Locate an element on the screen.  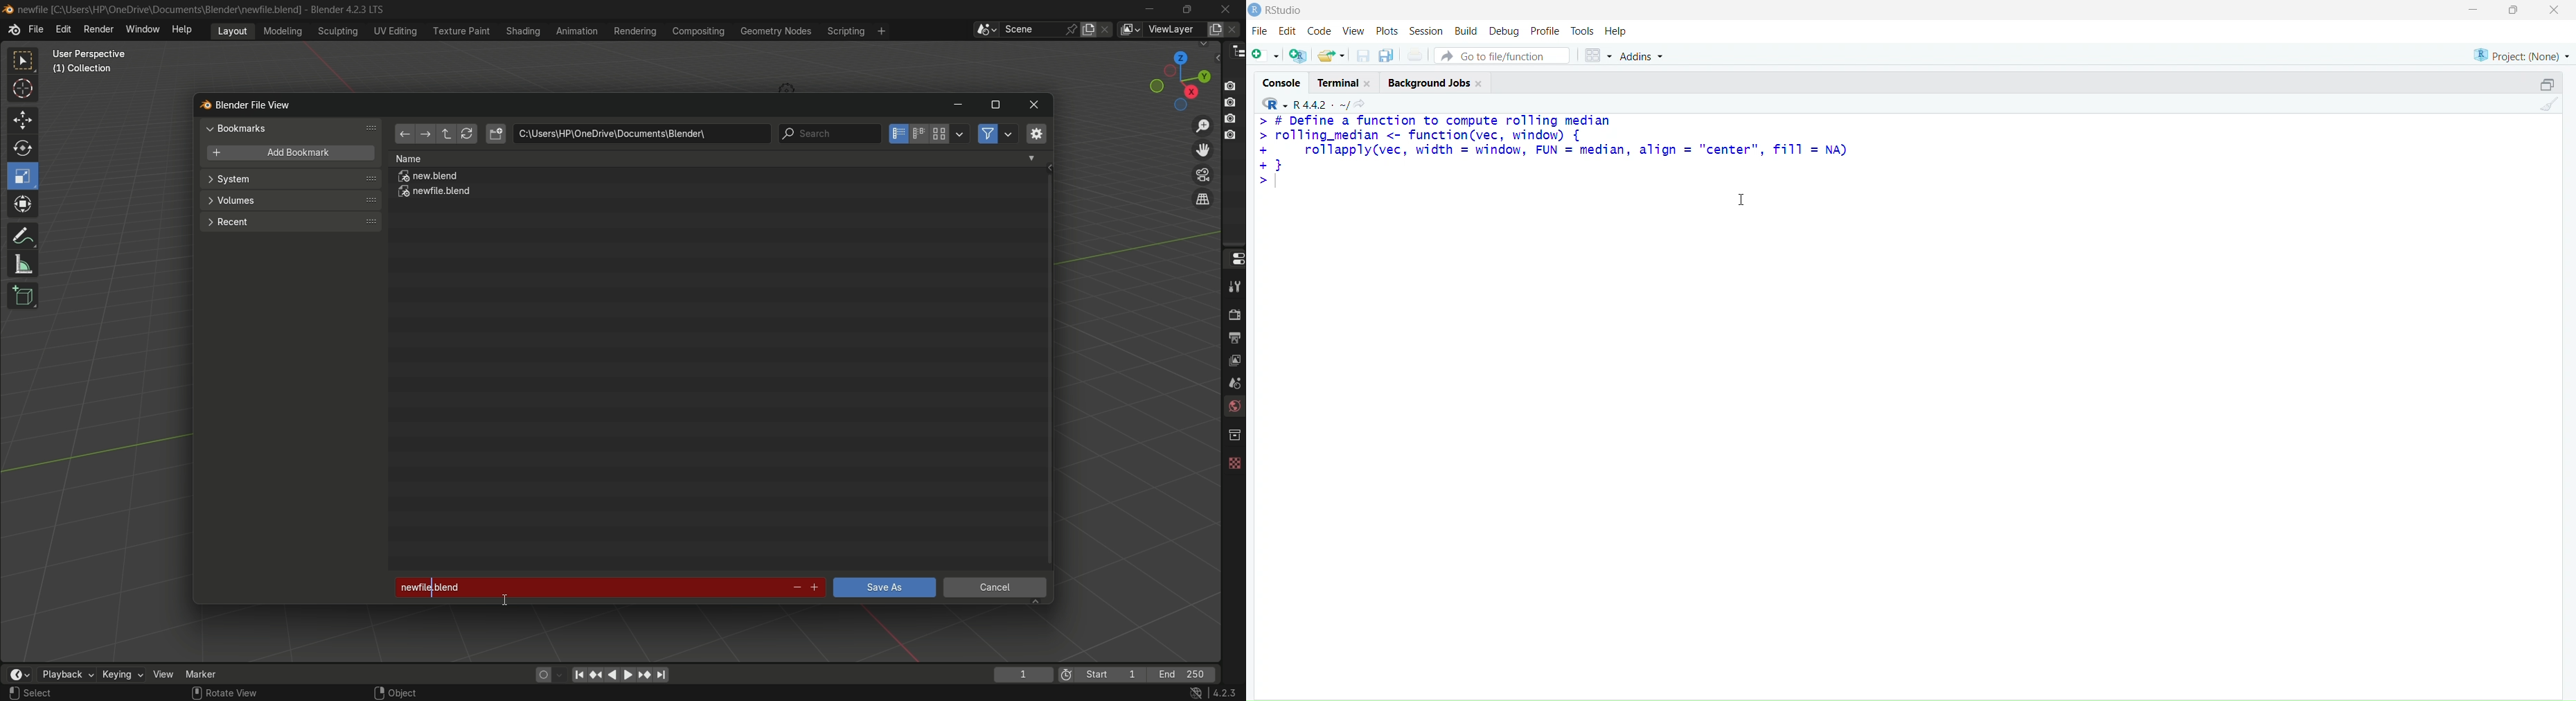
geometry nodes menu is located at coordinates (775, 31).